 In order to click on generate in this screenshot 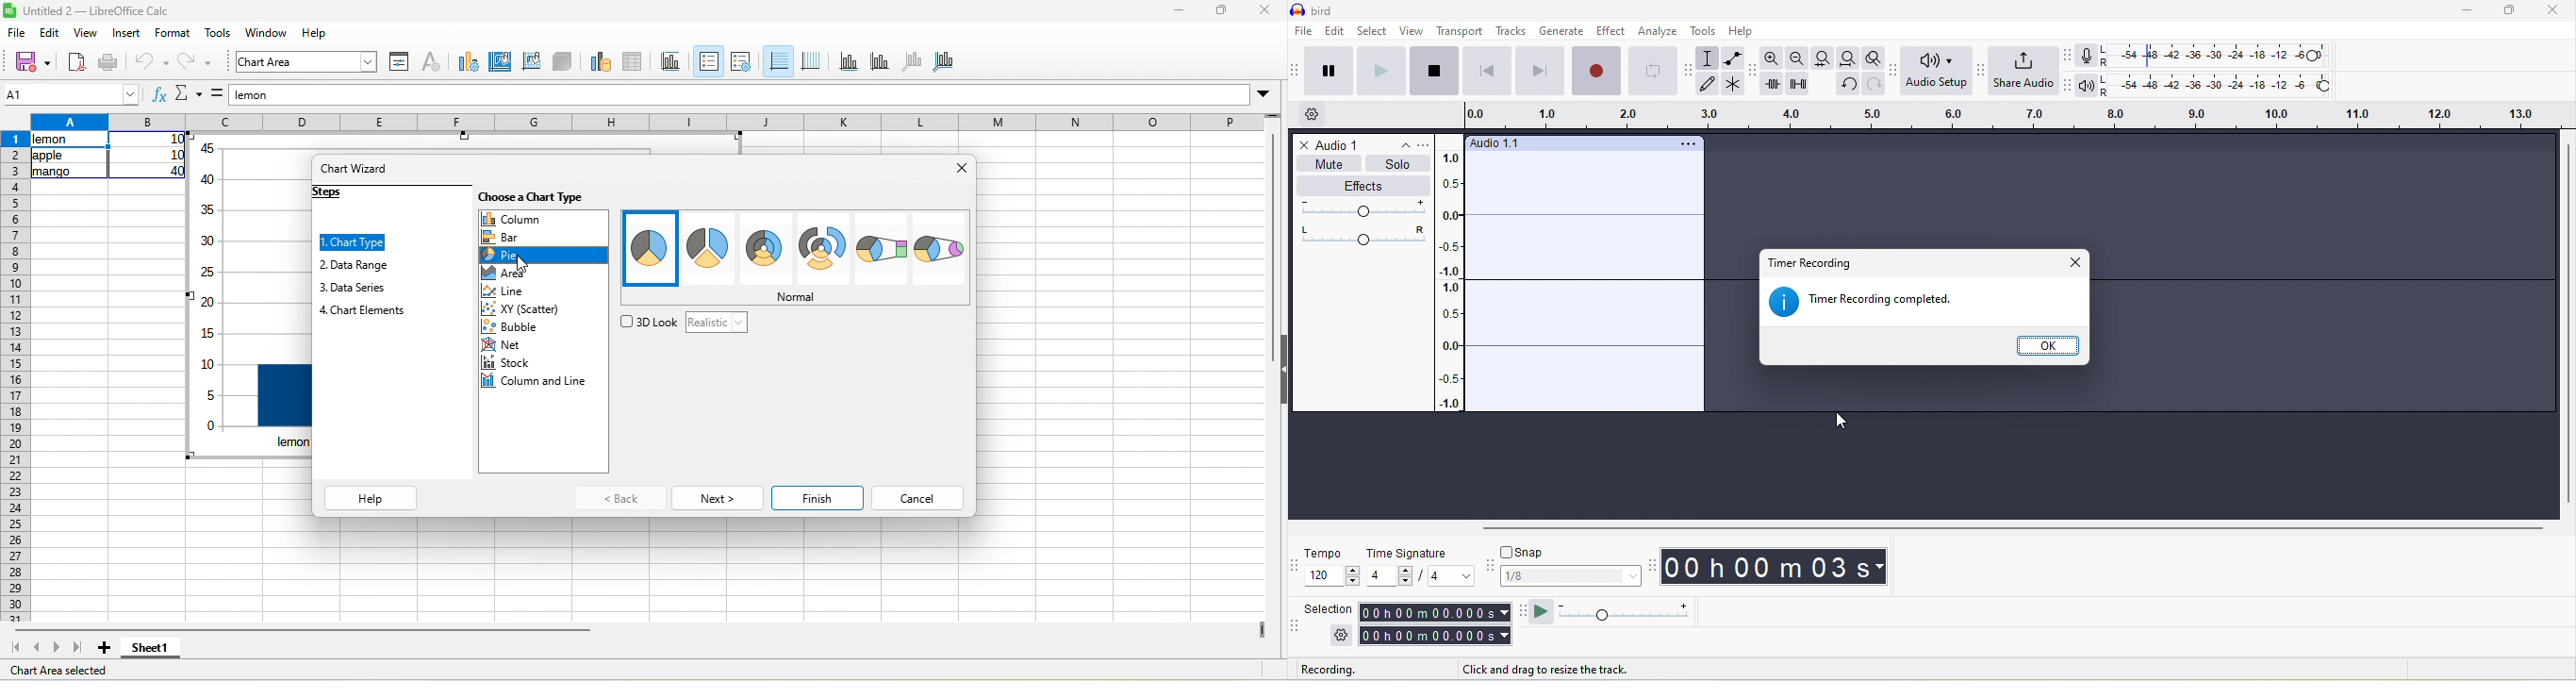, I will do `click(1560, 32)`.